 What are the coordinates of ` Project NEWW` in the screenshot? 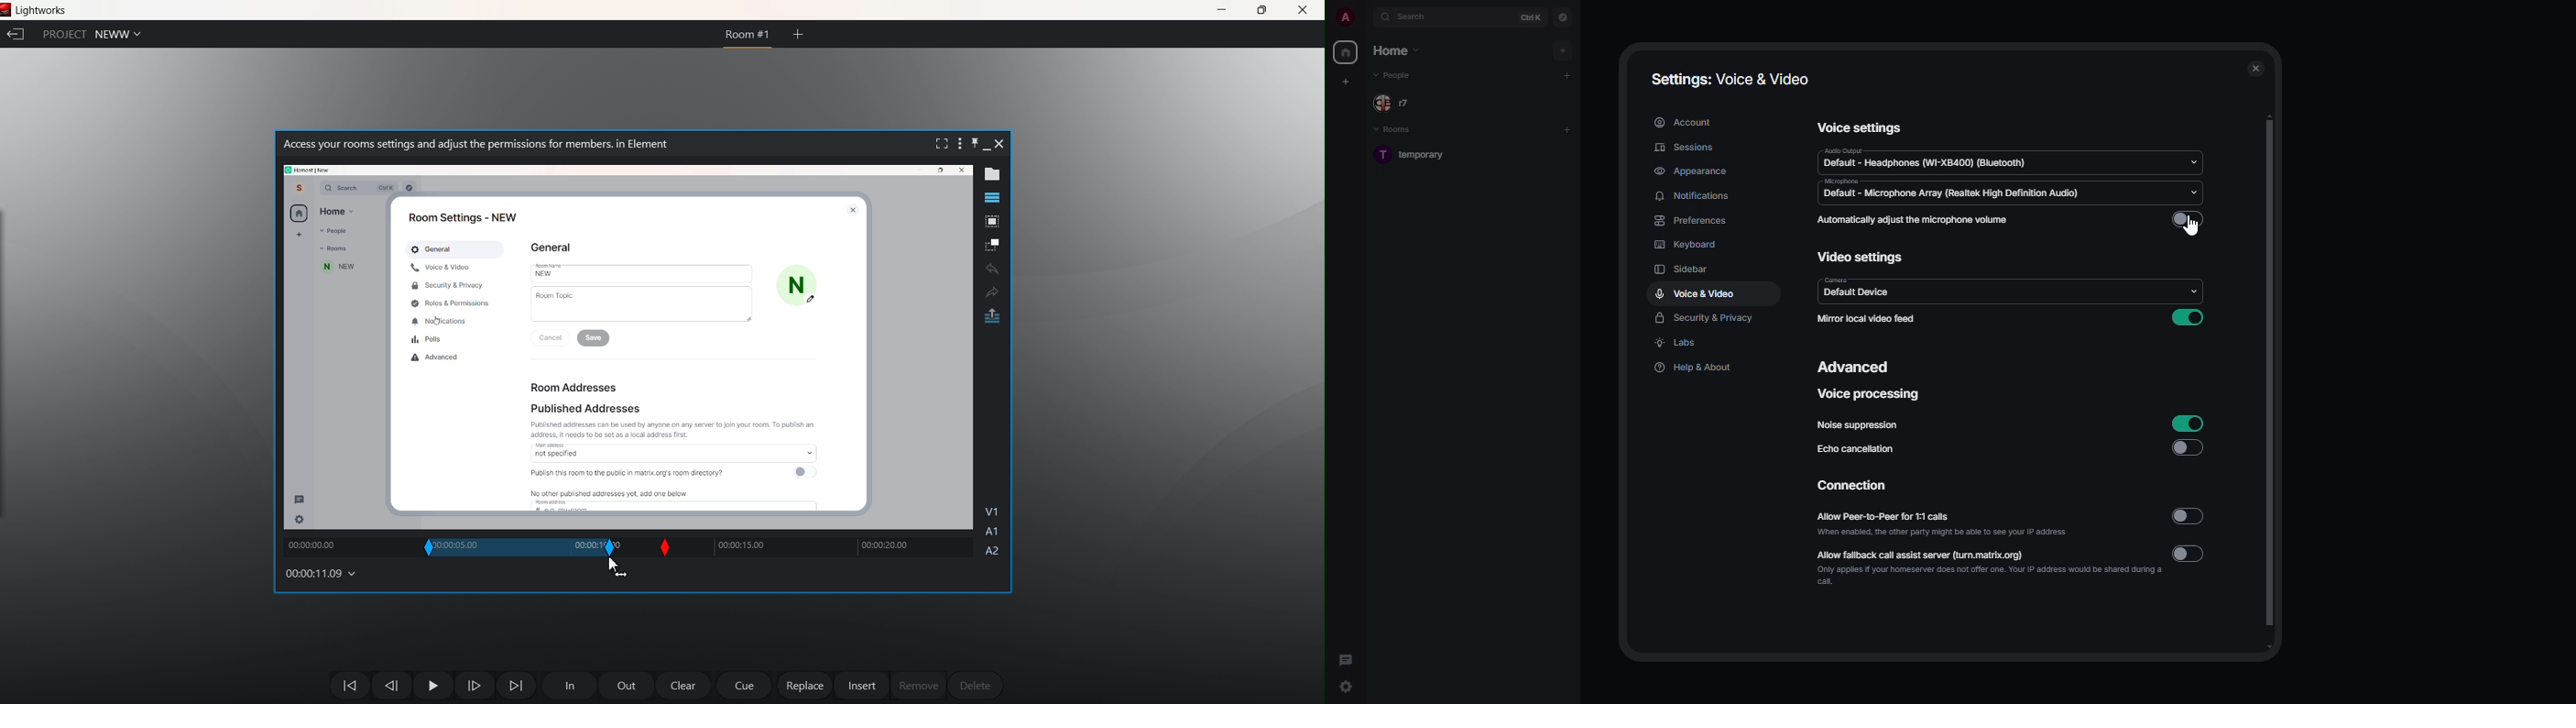 It's located at (93, 35).